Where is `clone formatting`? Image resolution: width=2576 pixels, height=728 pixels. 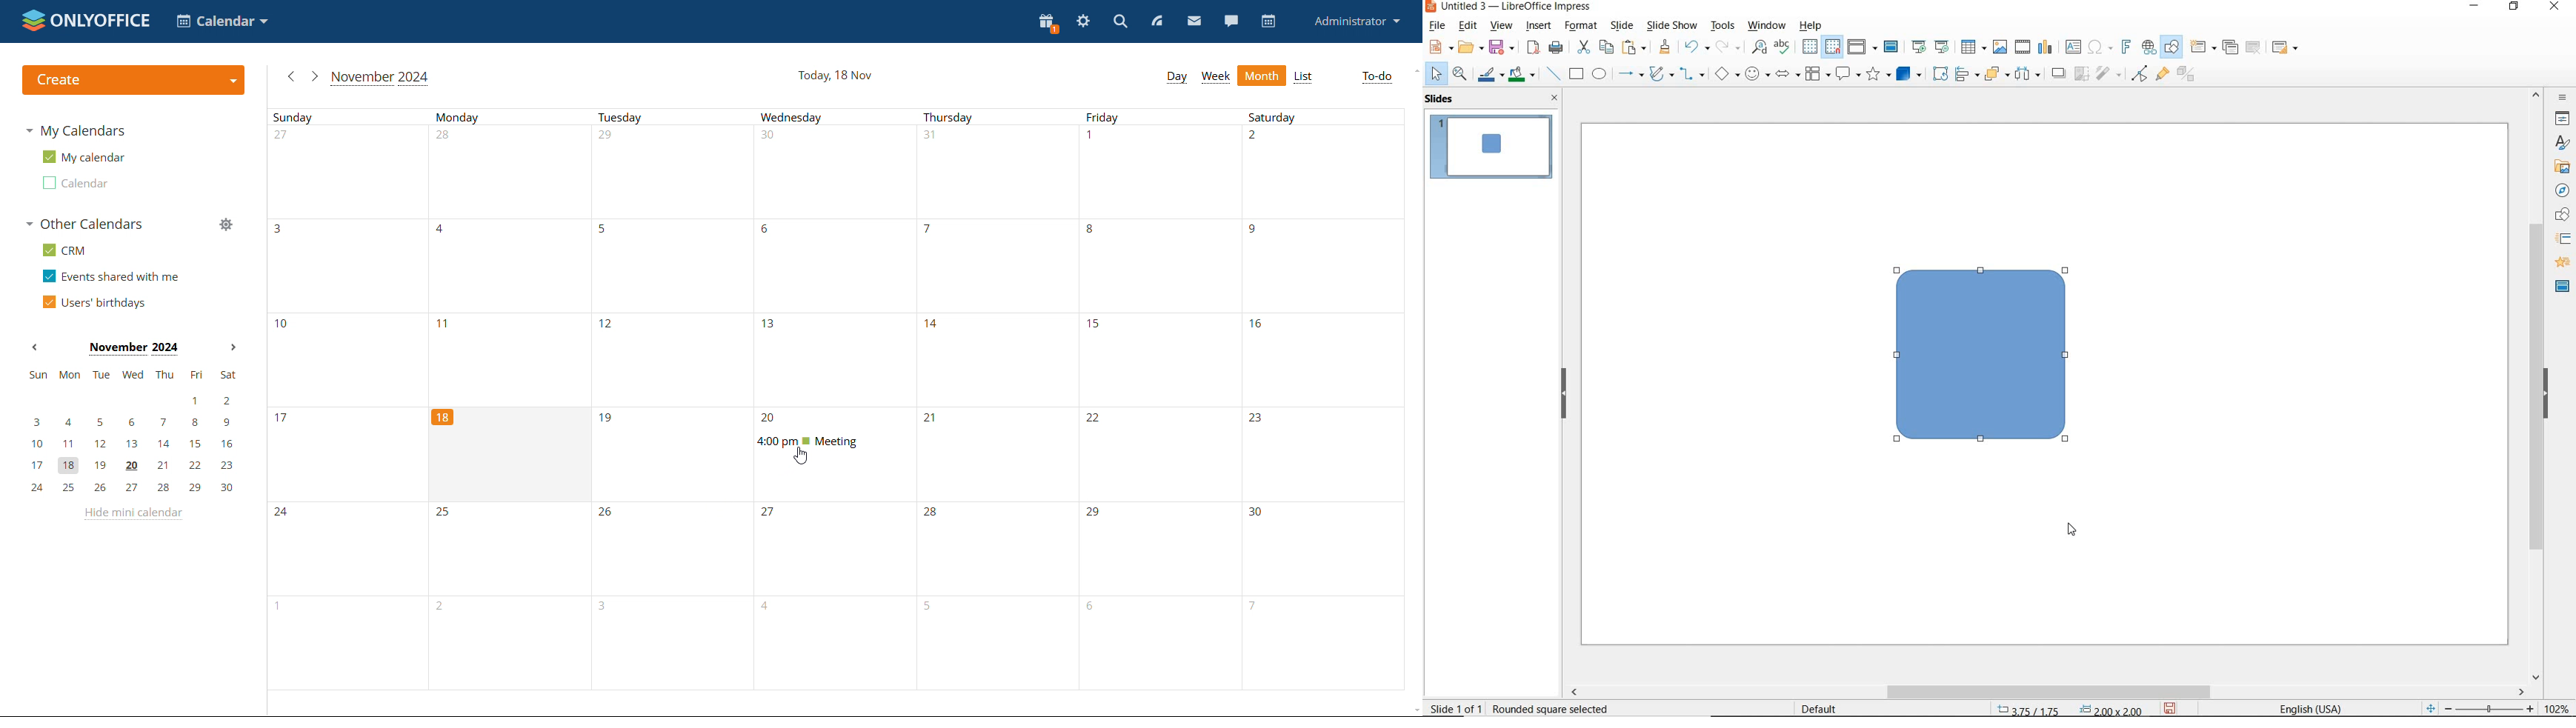 clone formatting is located at coordinates (1664, 47).